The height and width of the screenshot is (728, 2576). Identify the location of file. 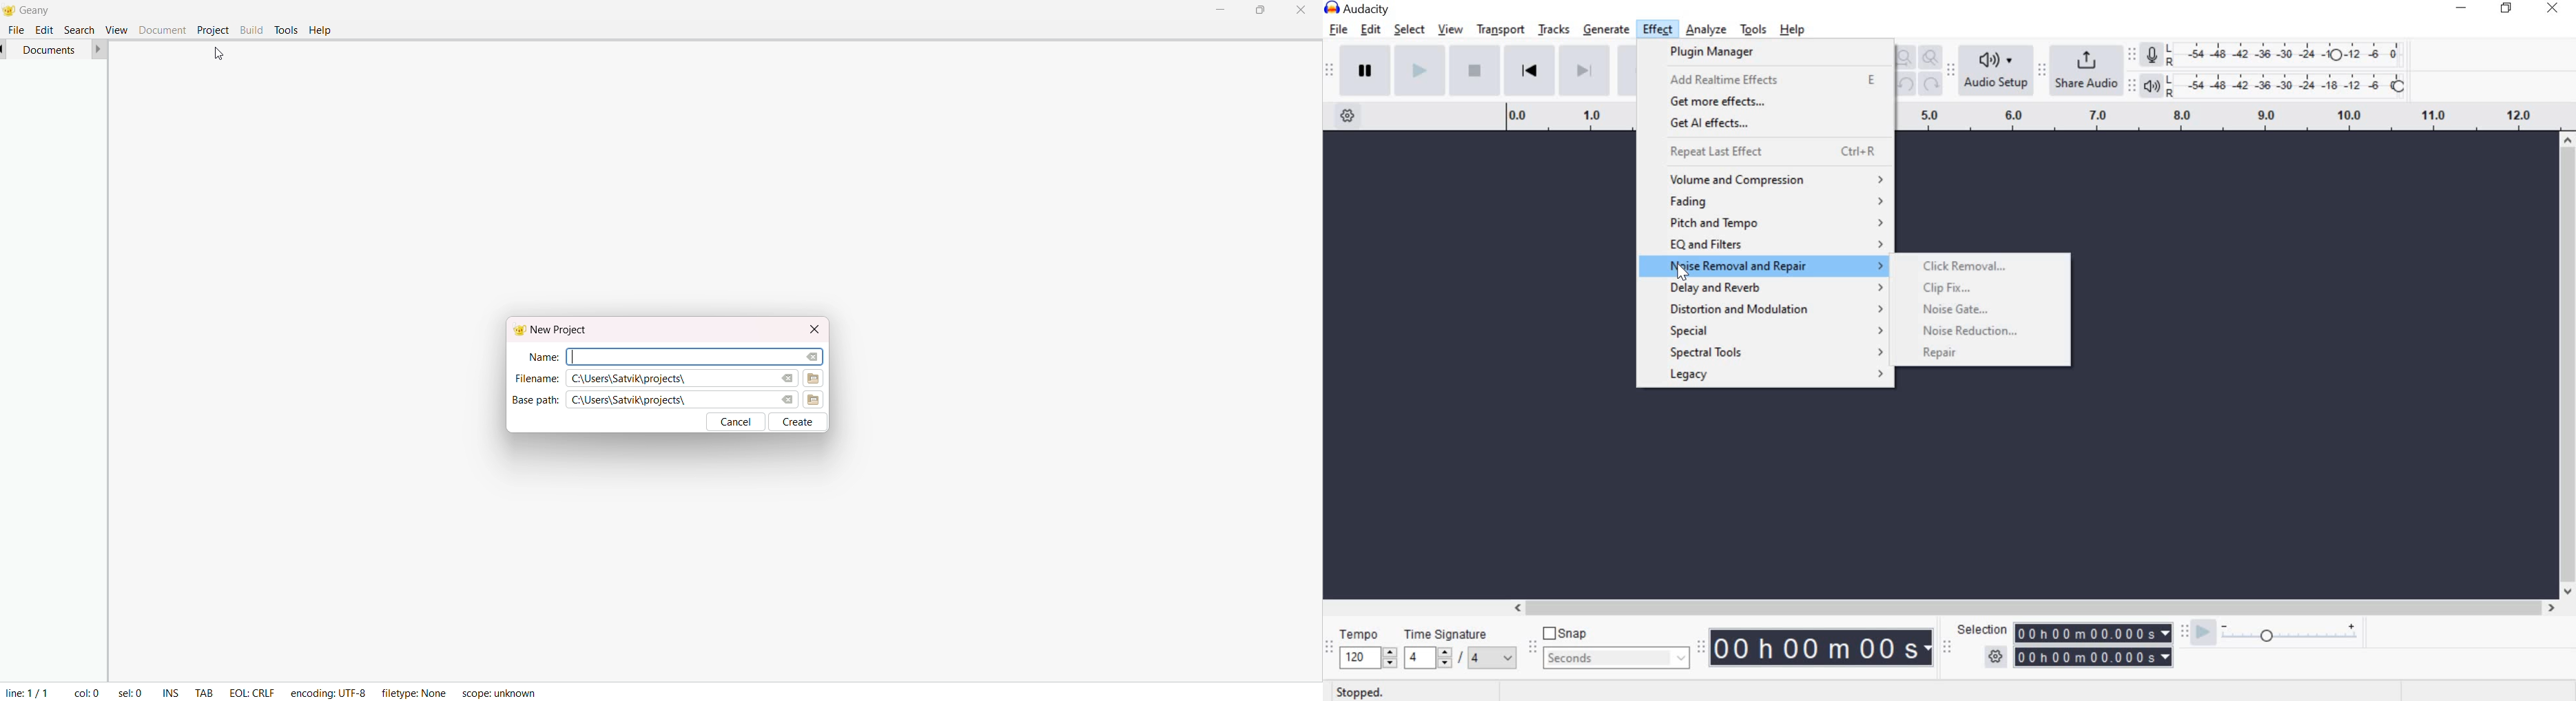
(1341, 29).